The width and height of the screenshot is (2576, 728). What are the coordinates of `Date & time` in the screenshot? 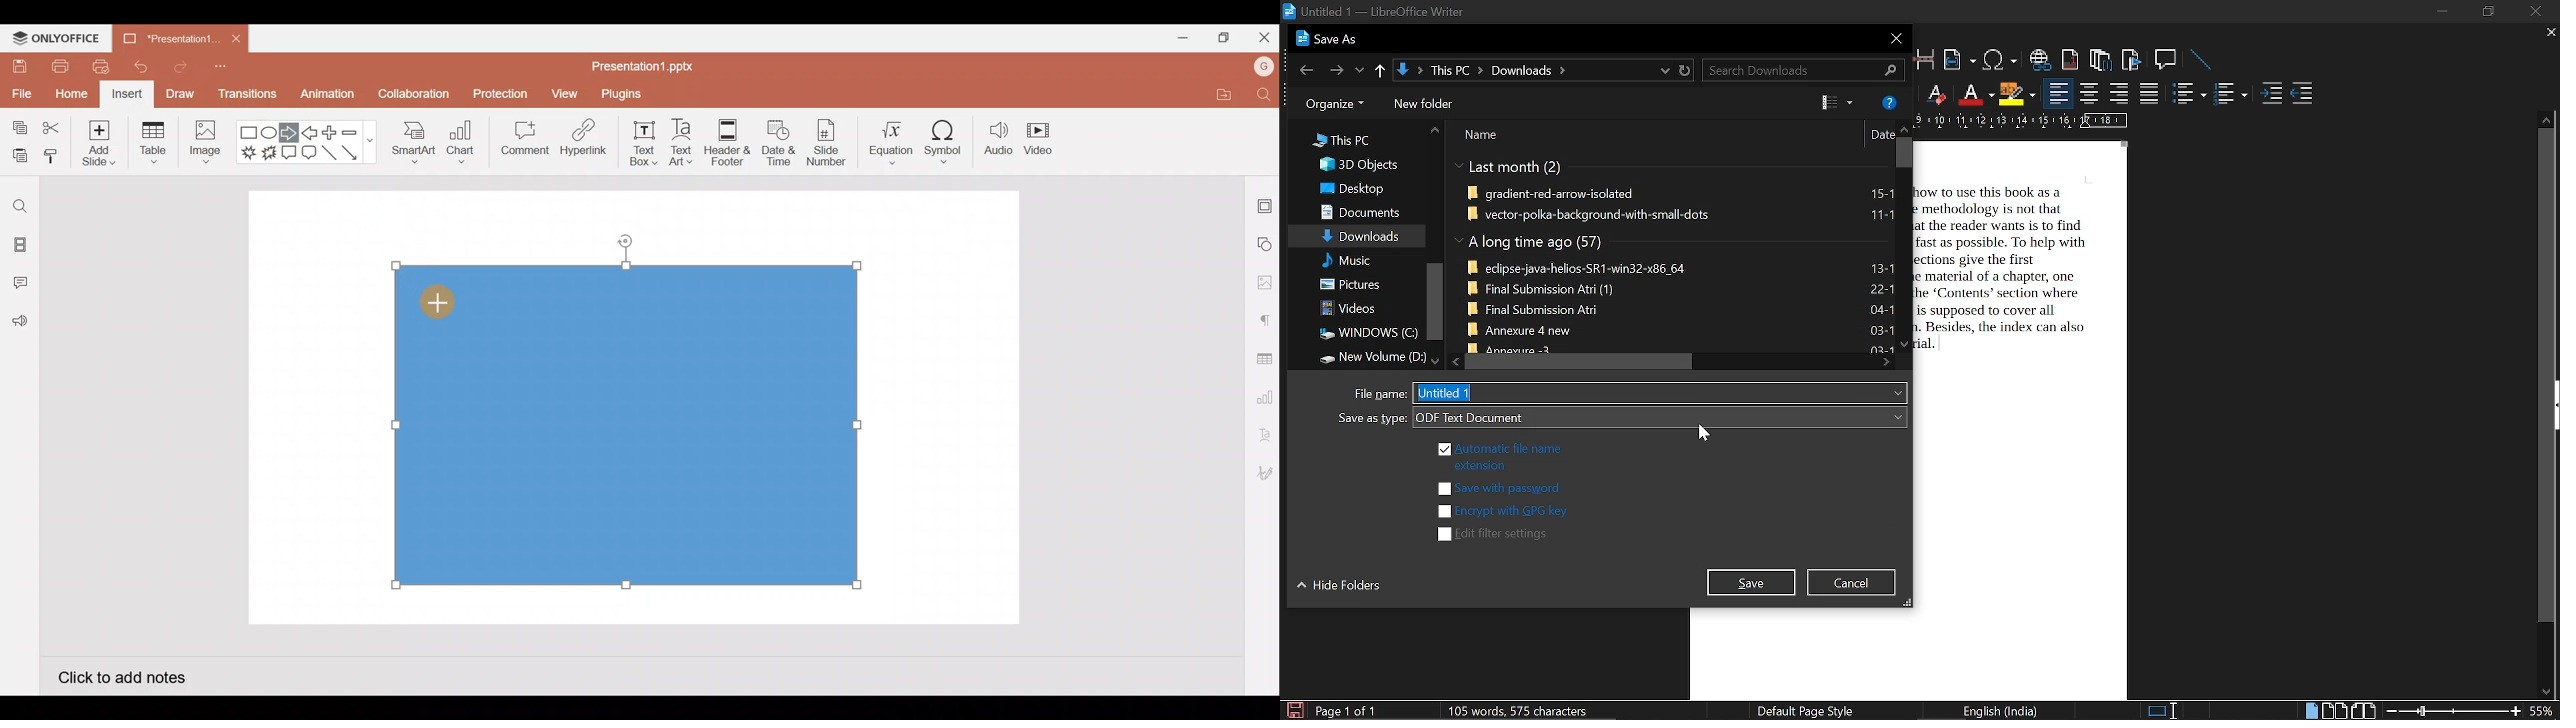 It's located at (779, 143).